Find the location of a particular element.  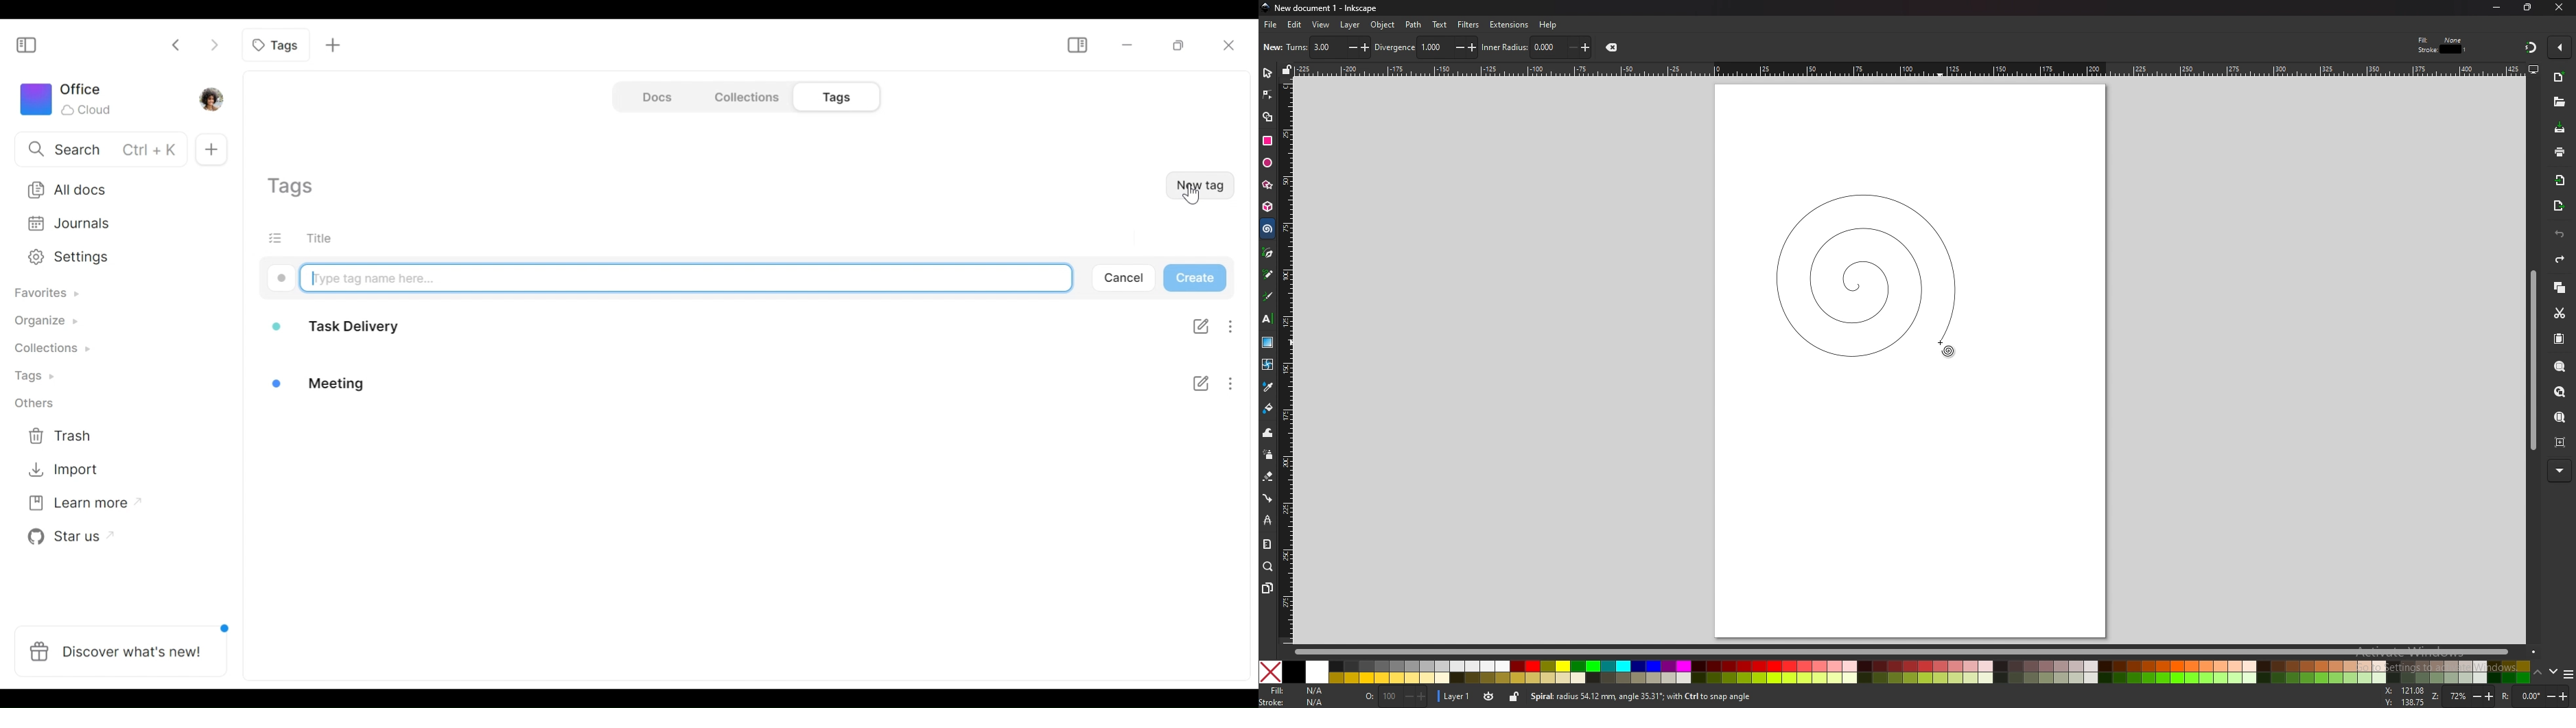

selector is located at coordinates (1267, 73).